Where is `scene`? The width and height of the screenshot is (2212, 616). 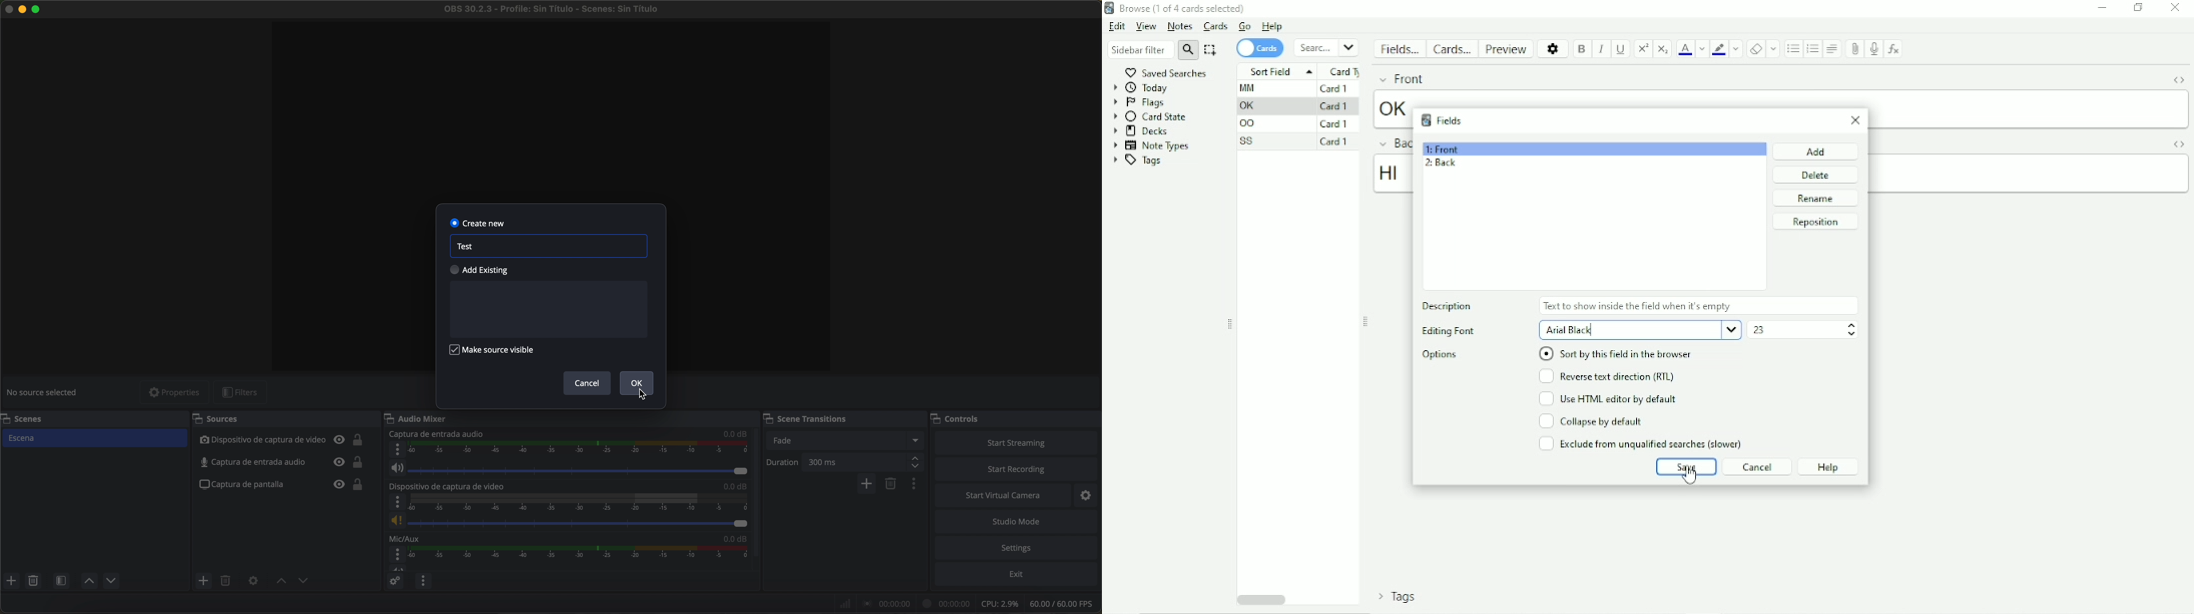
scene is located at coordinates (94, 439).